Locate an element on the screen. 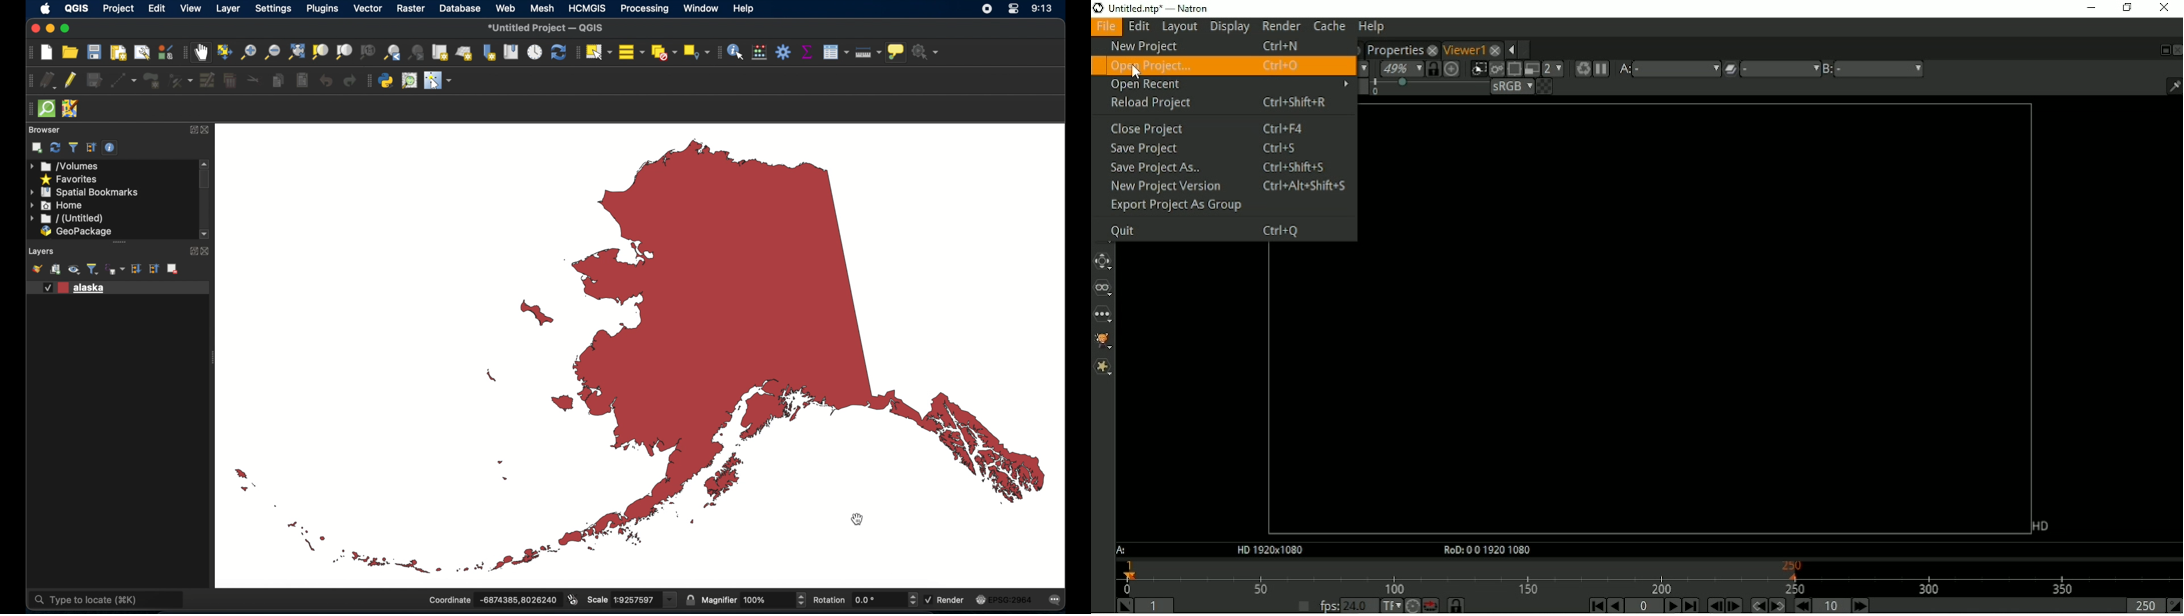 The width and height of the screenshot is (2184, 616). pan map is located at coordinates (202, 53).